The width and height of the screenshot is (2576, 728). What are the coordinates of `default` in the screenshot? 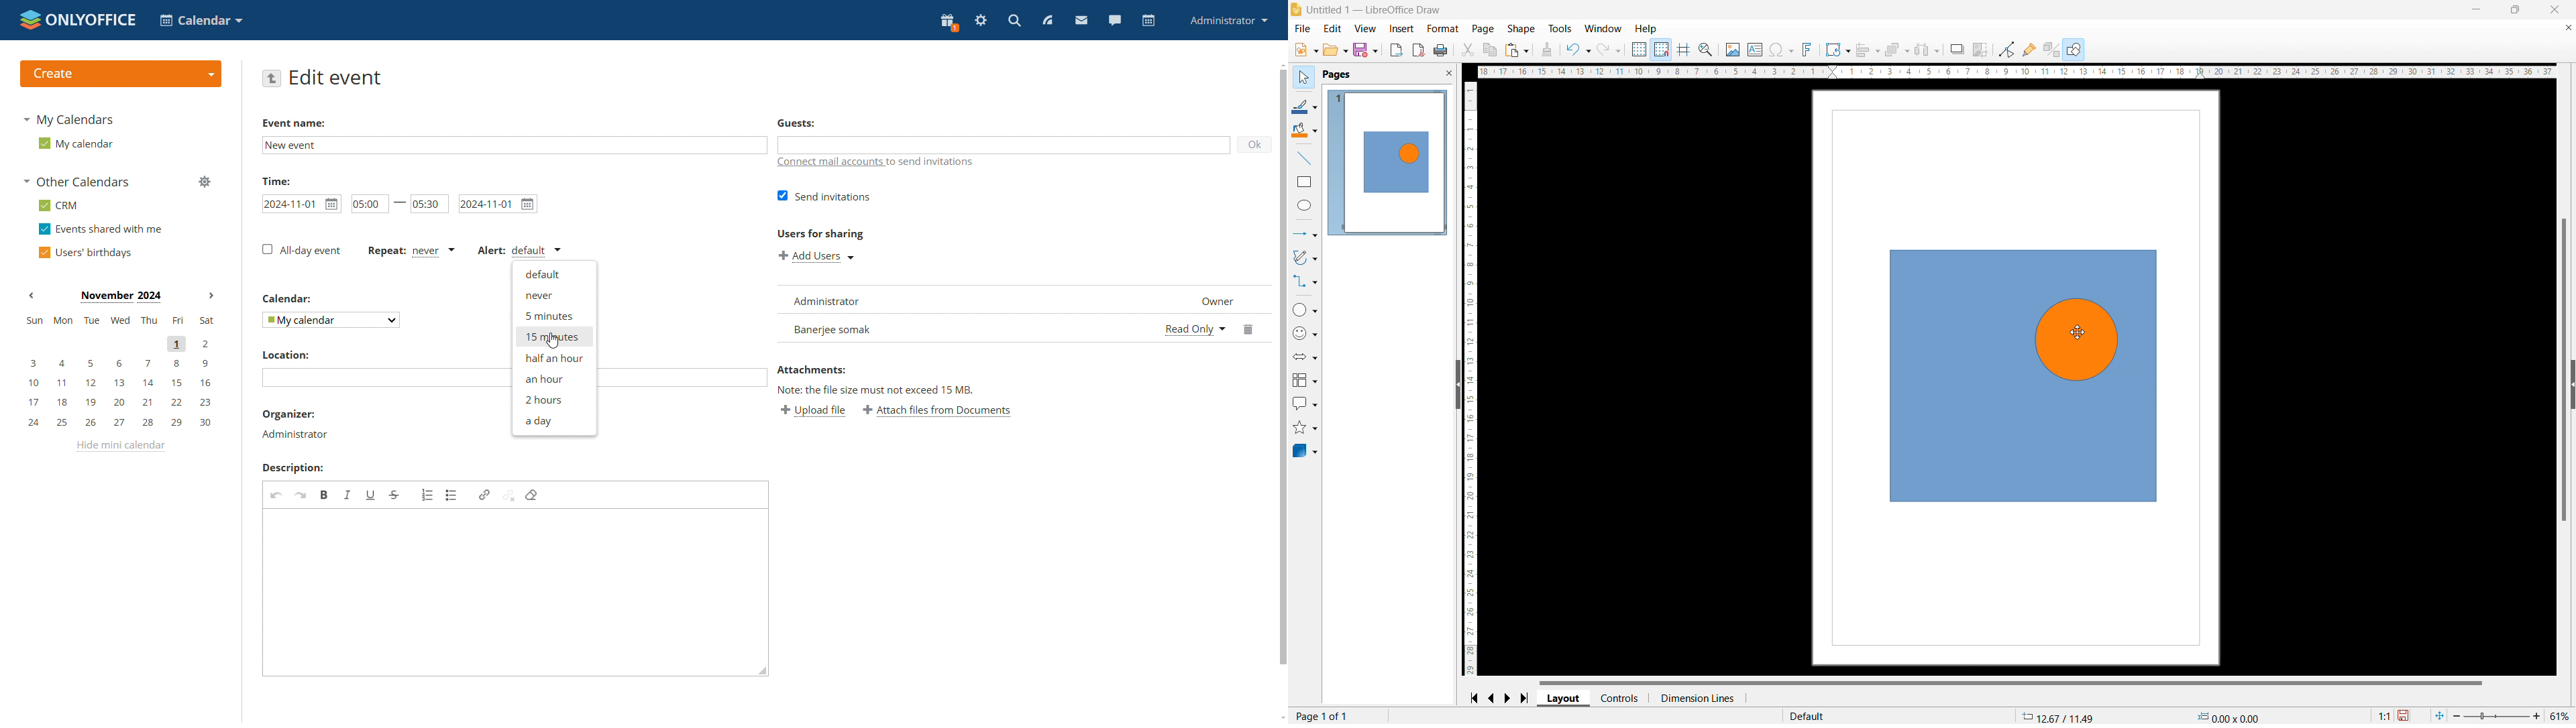 It's located at (1809, 715).